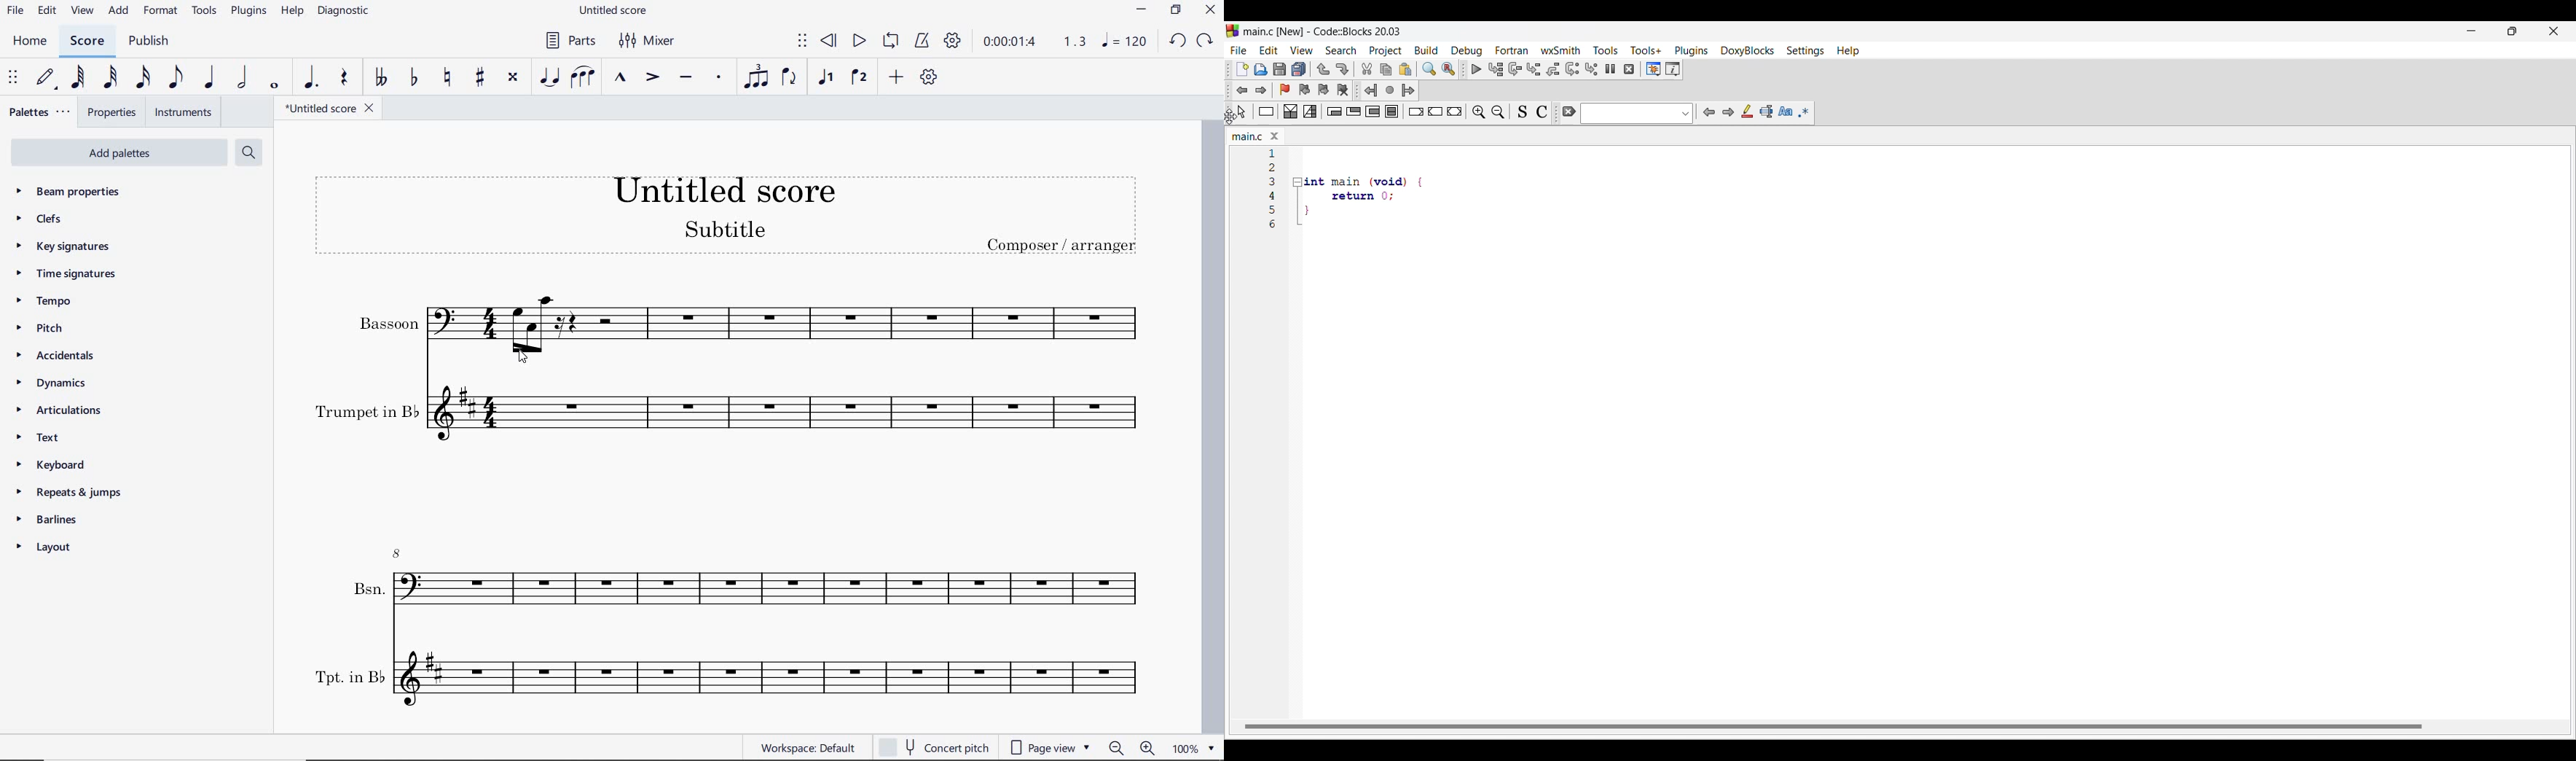  Describe the element at coordinates (1408, 90) in the screenshot. I see `Jump forward` at that location.